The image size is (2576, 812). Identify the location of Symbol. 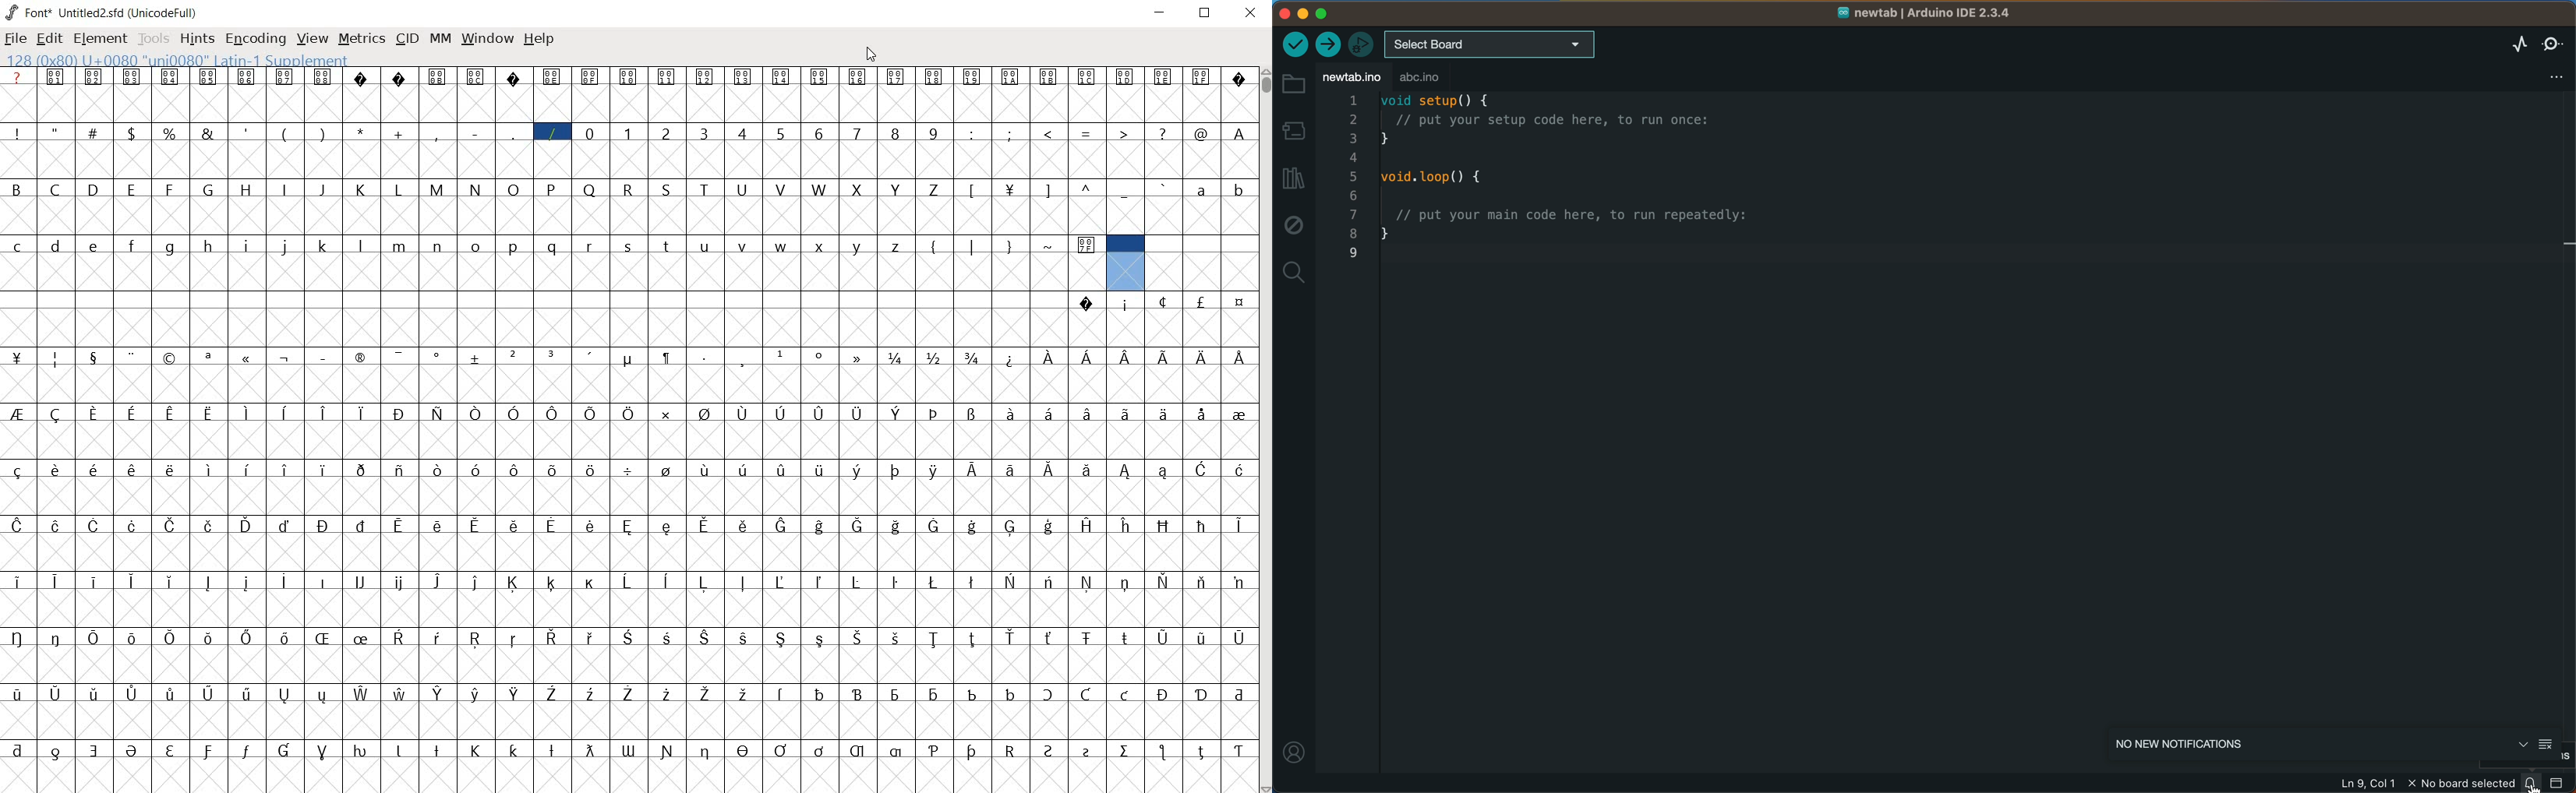
(514, 582).